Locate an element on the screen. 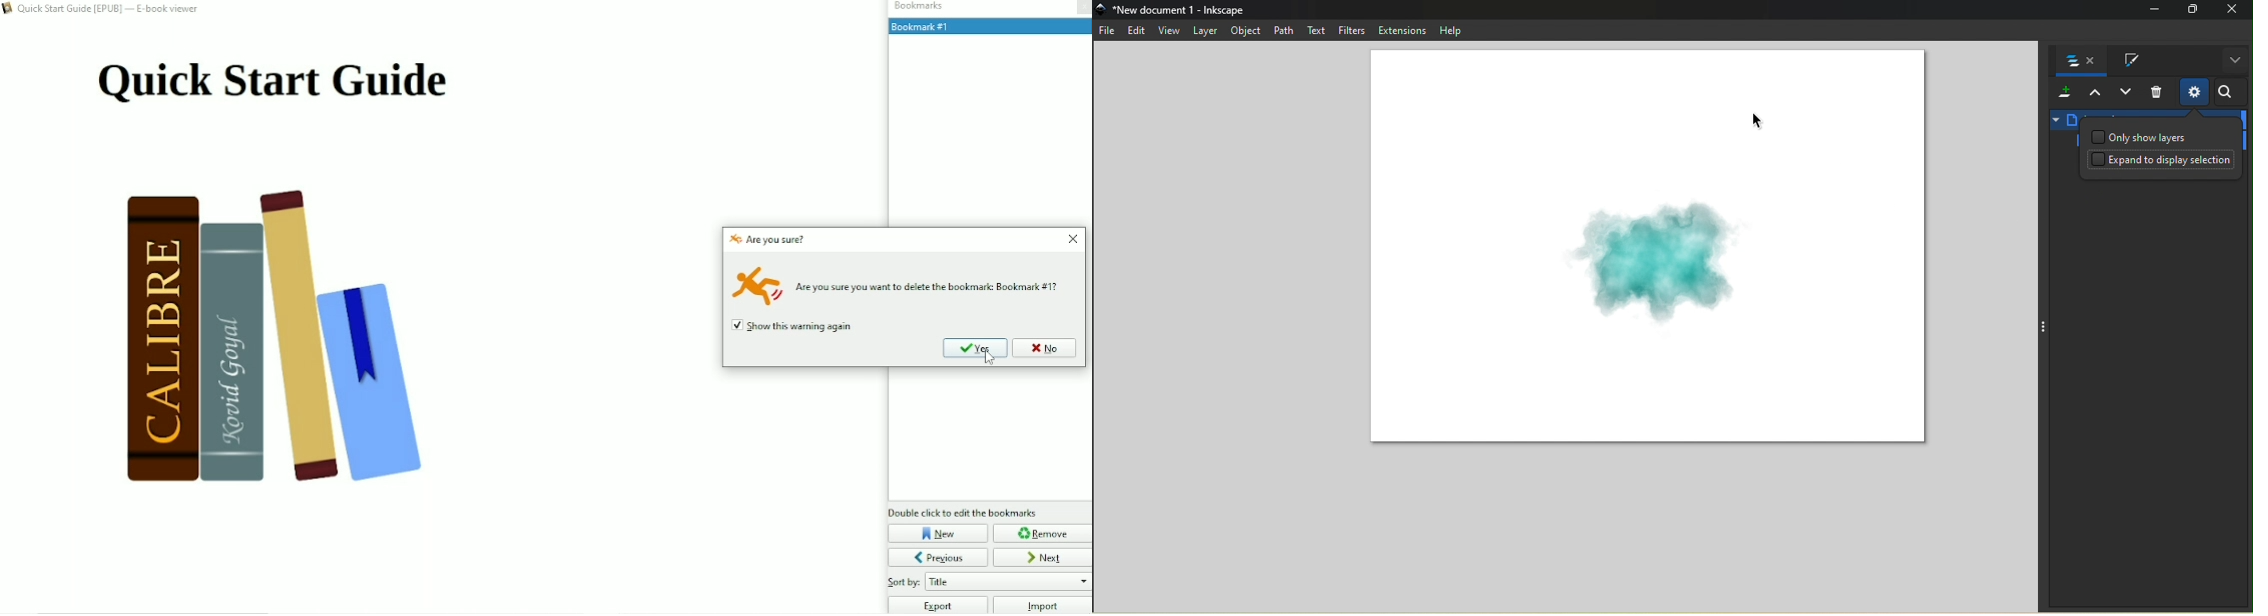 The image size is (2268, 616). Close is located at coordinates (1074, 239).